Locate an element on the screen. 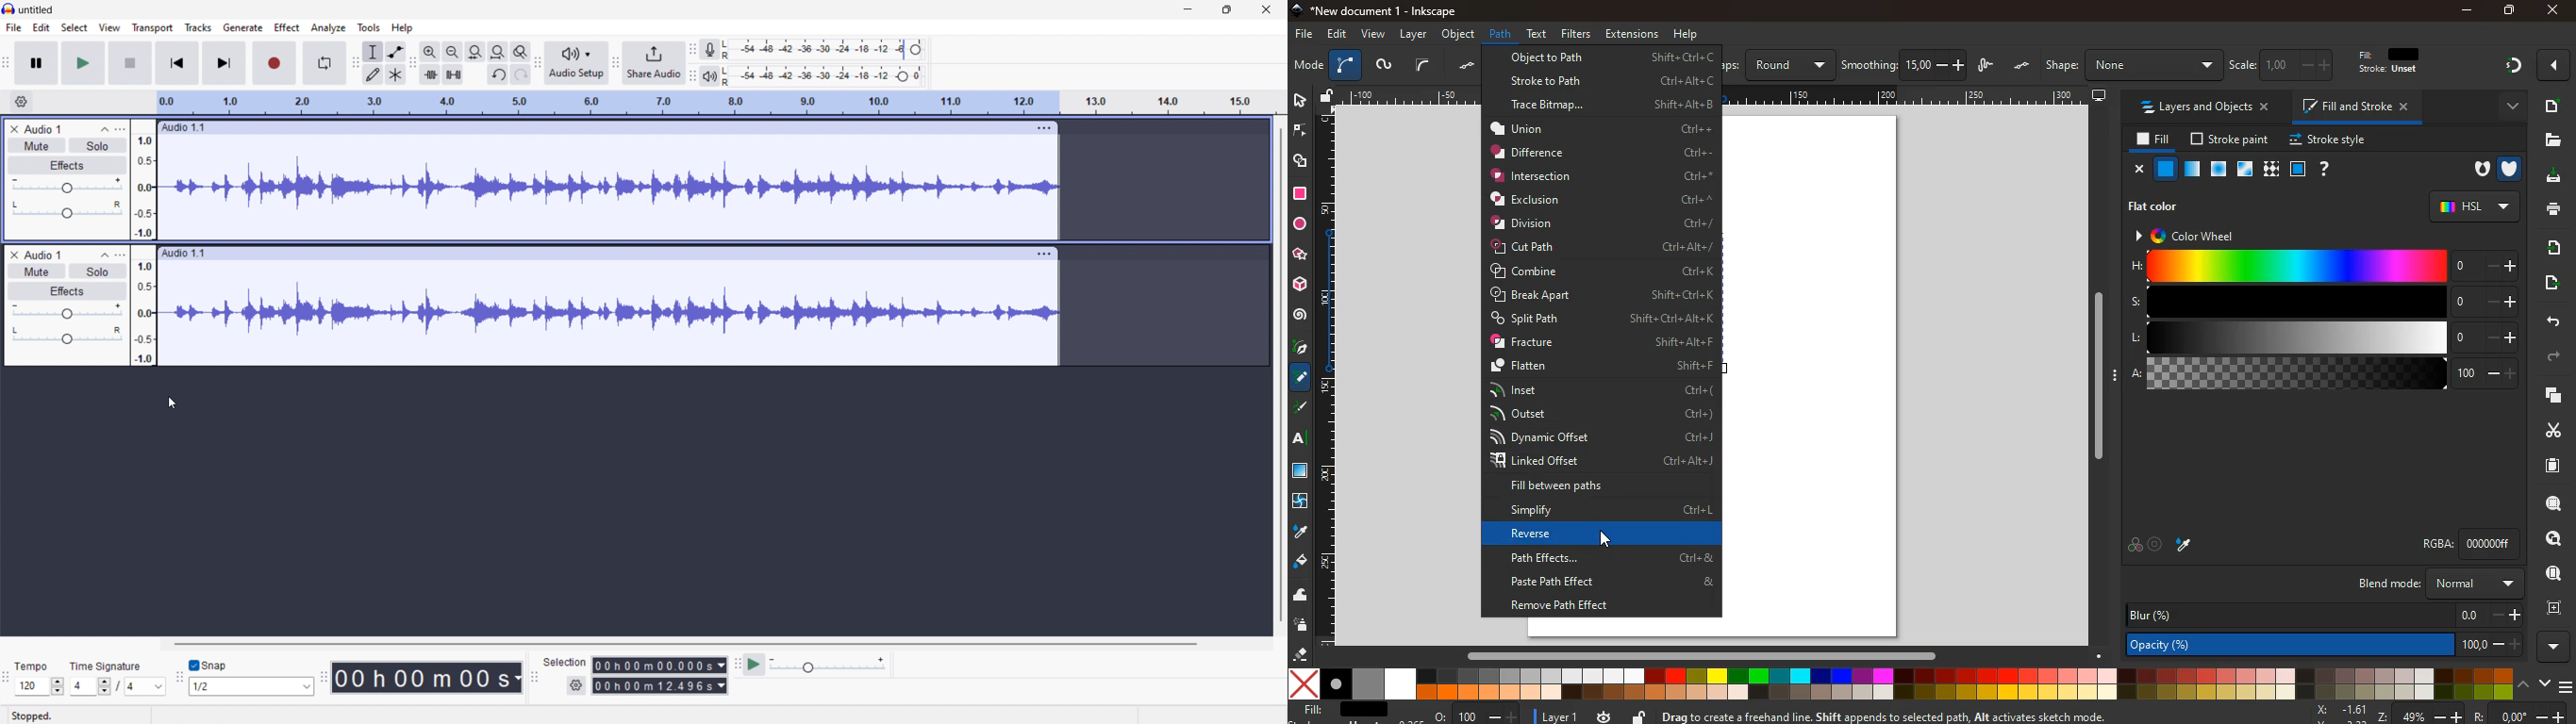 Image resolution: width=2576 pixels, height=728 pixels. shape is located at coordinates (2133, 65).